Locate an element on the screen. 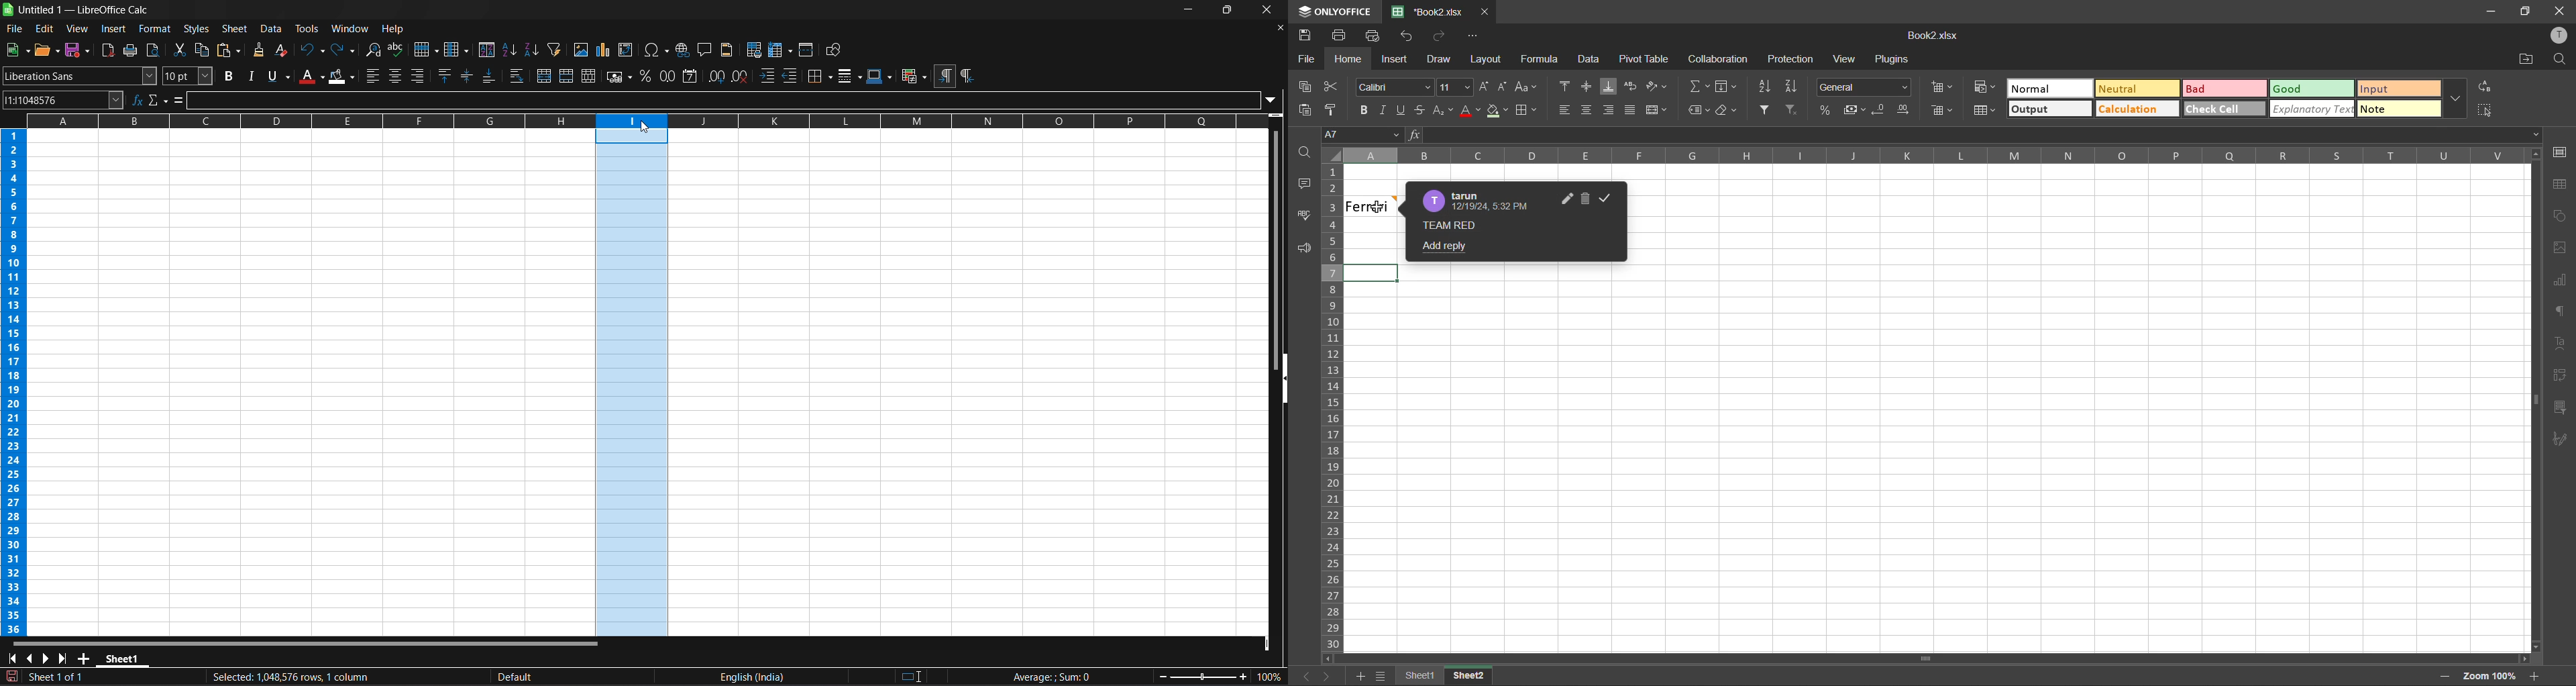 The width and height of the screenshot is (2576, 700). sheet1 is located at coordinates (1417, 677).